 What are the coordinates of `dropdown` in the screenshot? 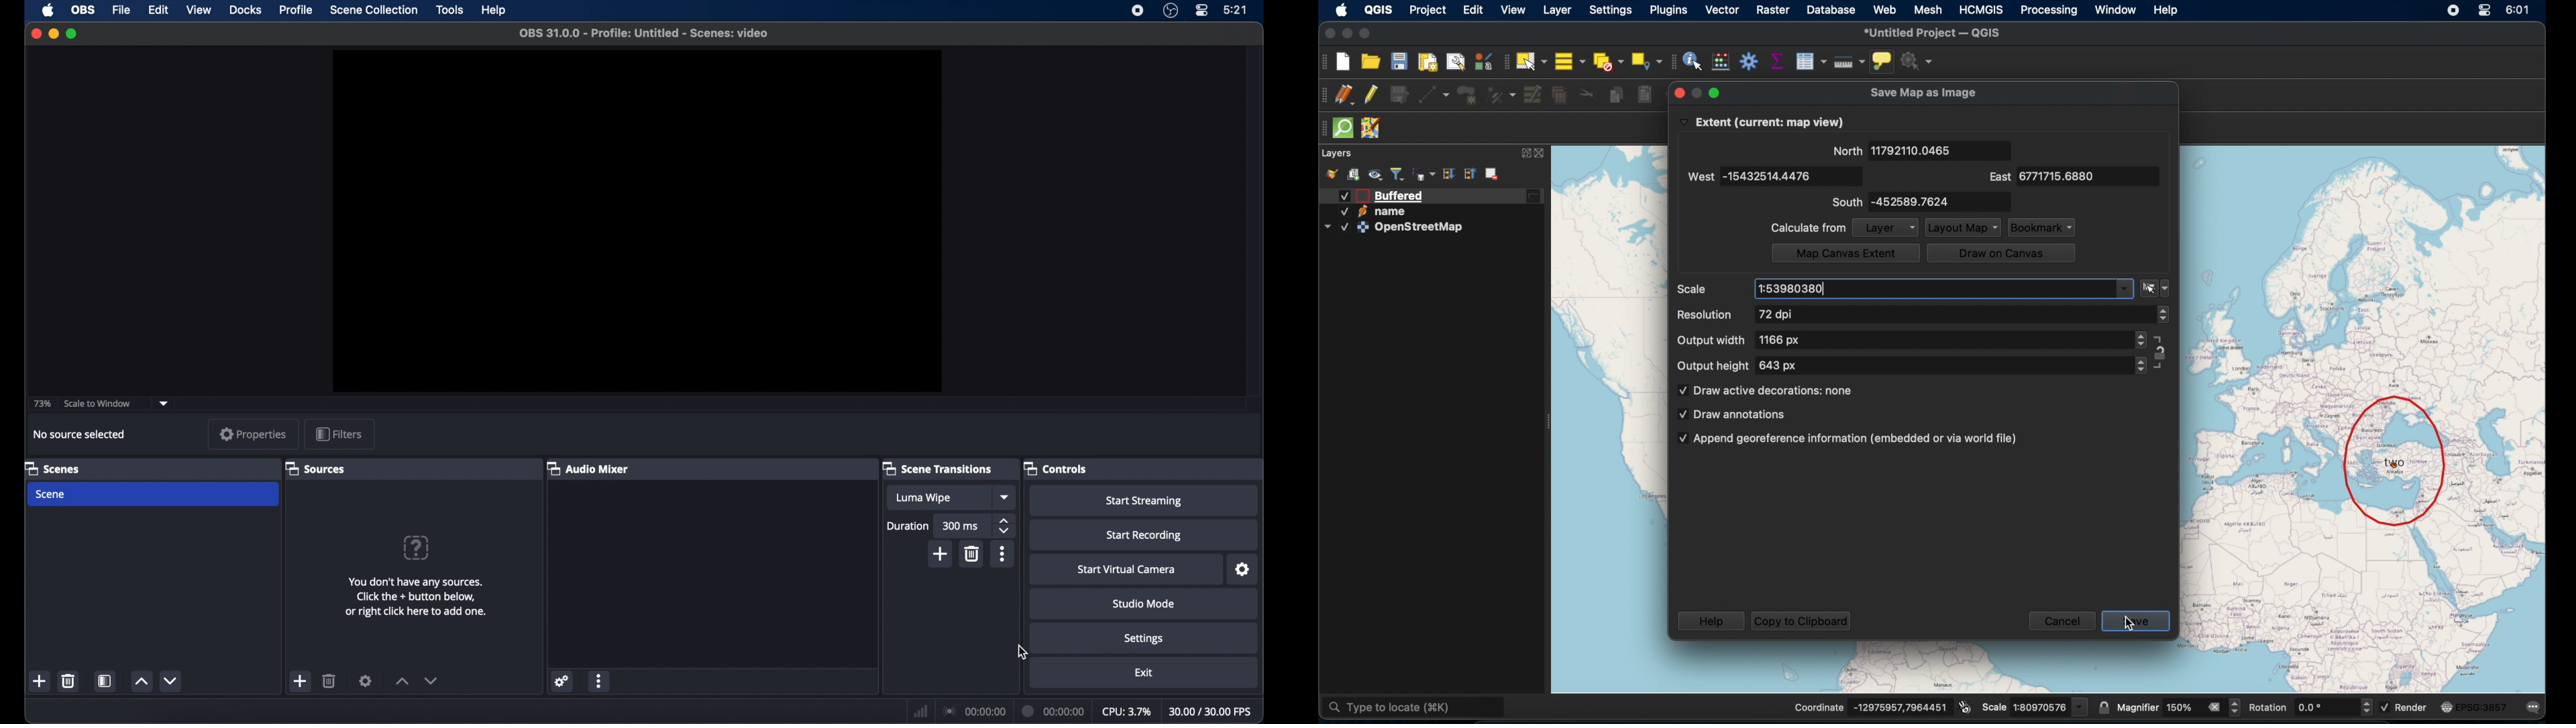 It's located at (164, 404).